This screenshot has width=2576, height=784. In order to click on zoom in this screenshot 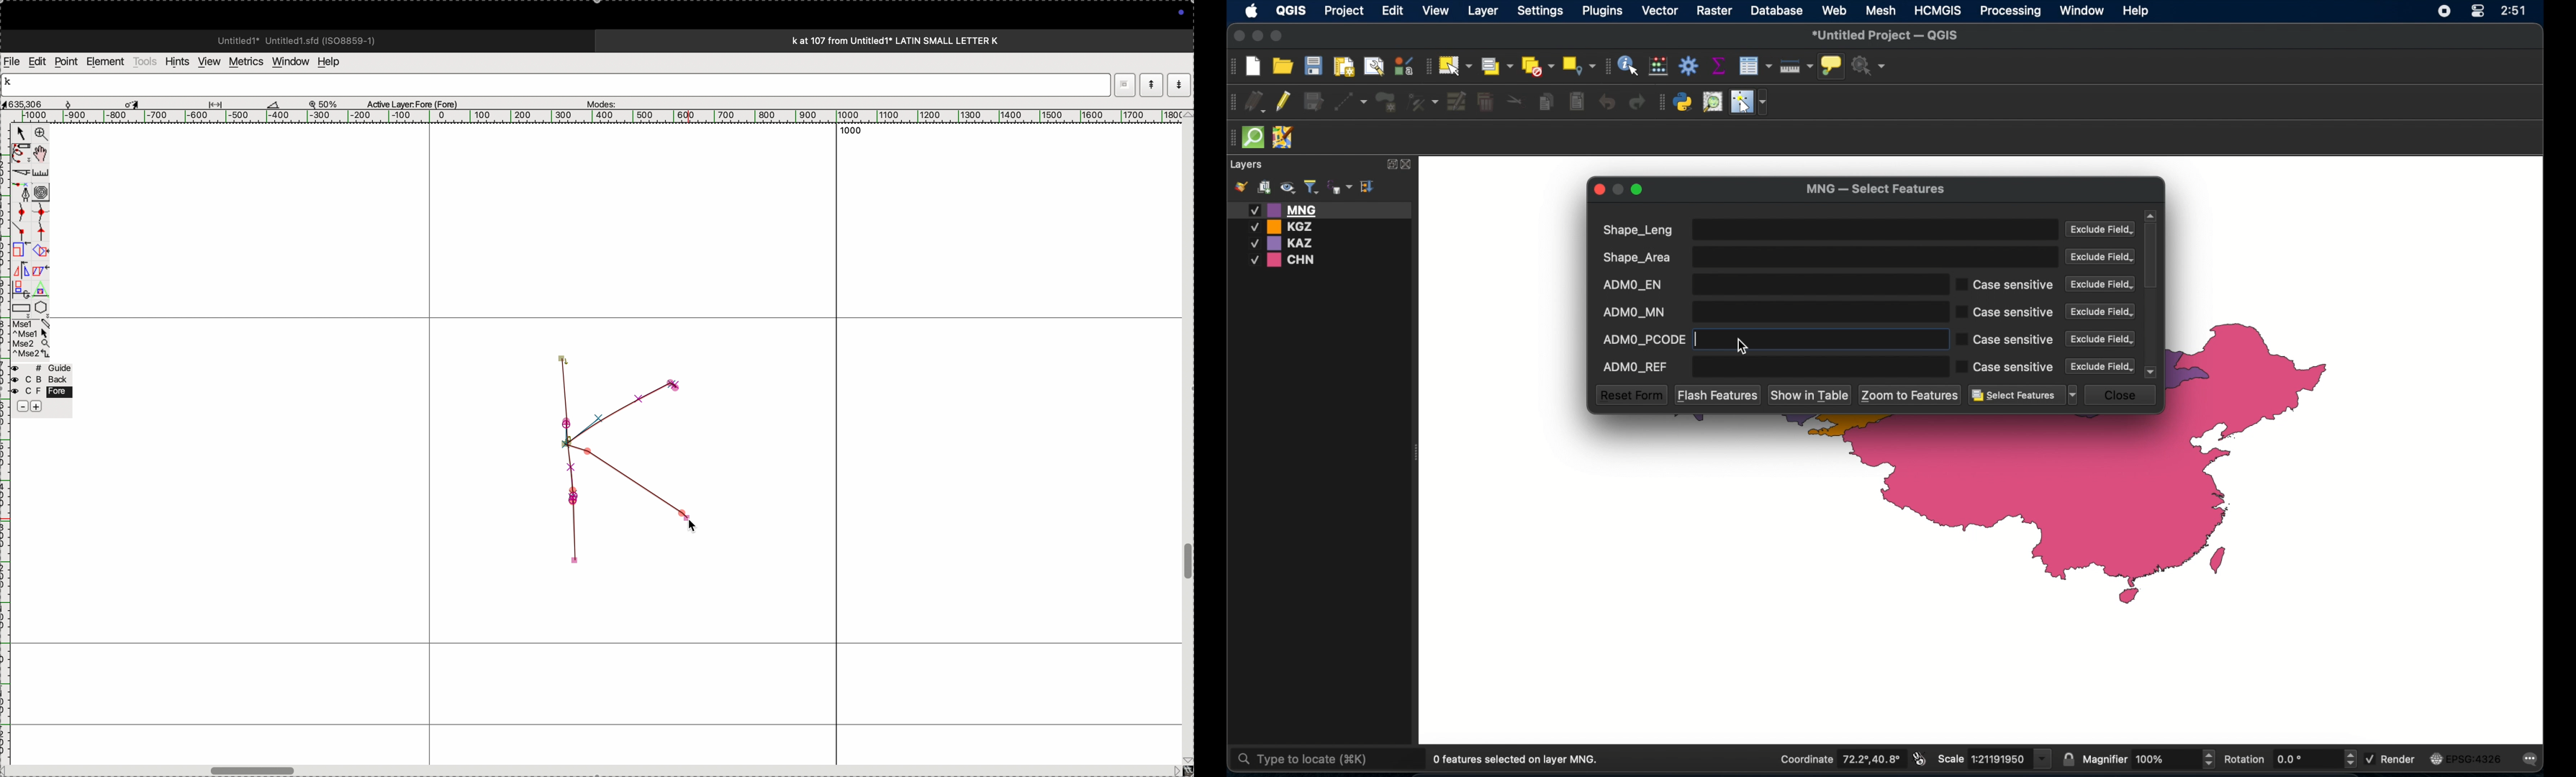, I will do `click(39, 135)`.